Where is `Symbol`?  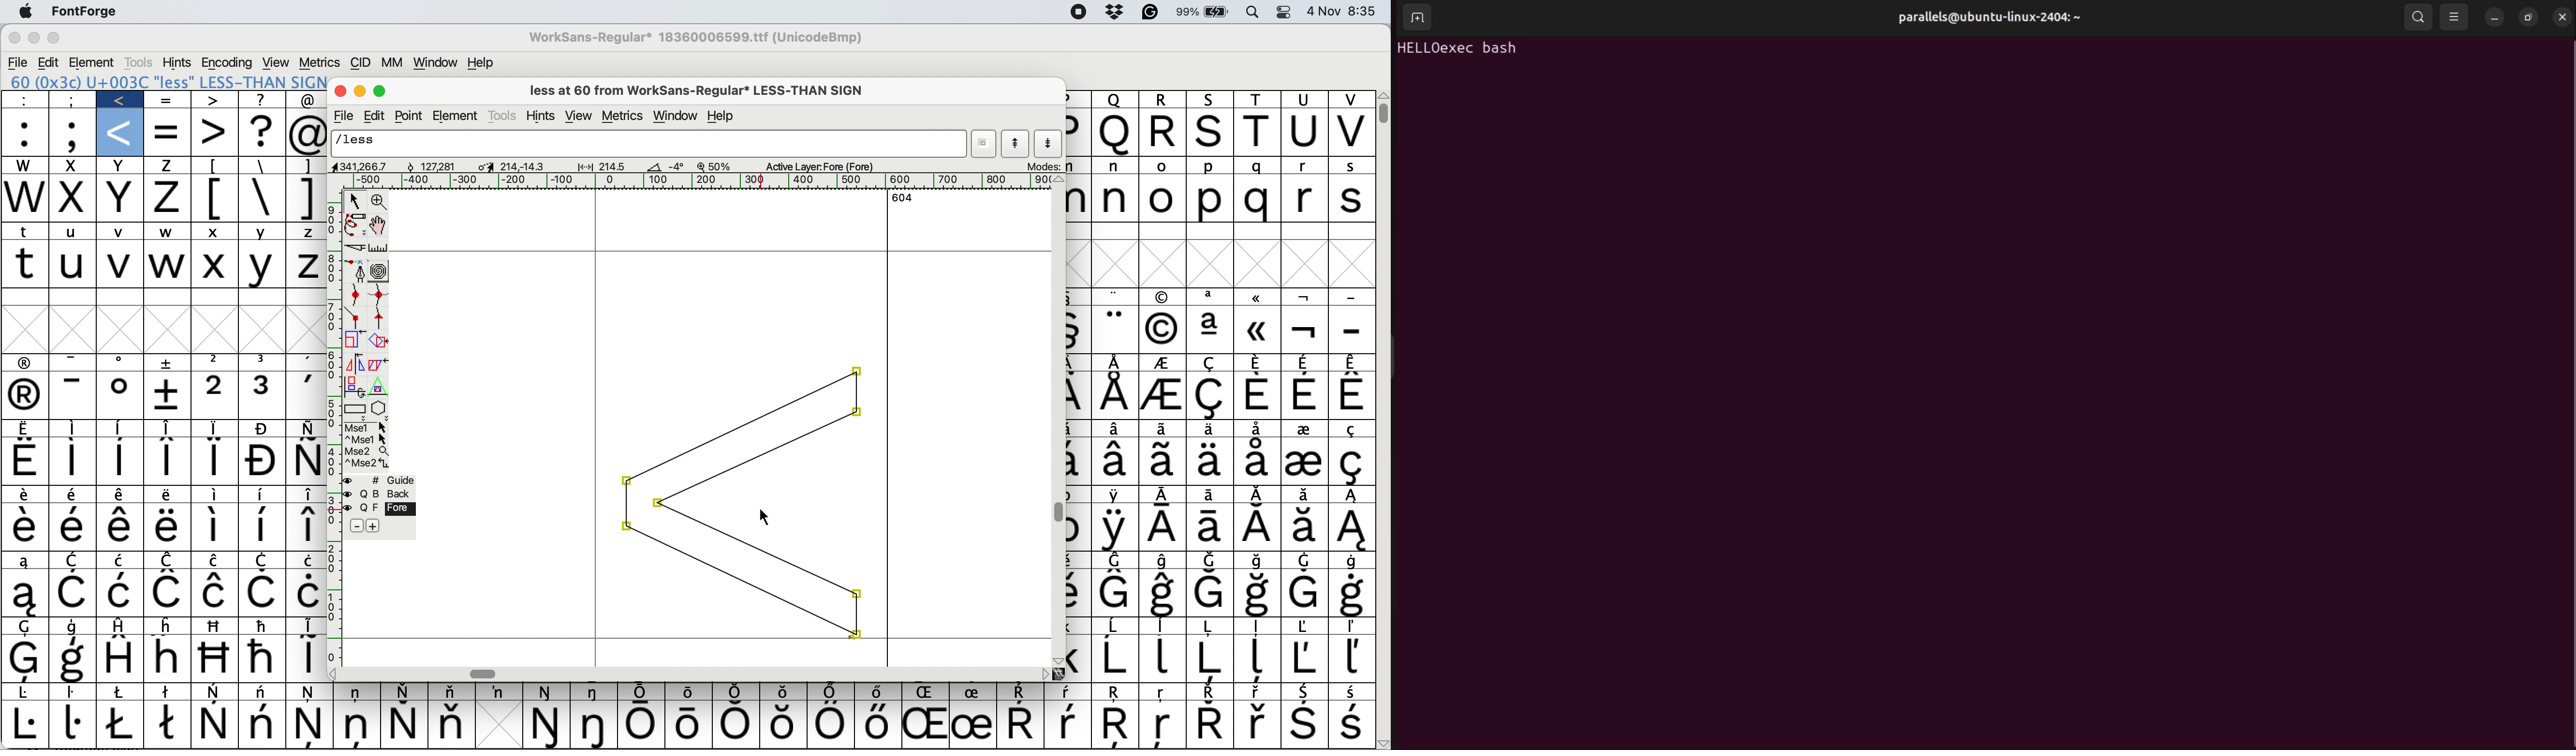
Symbol is located at coordinates (169, 427).